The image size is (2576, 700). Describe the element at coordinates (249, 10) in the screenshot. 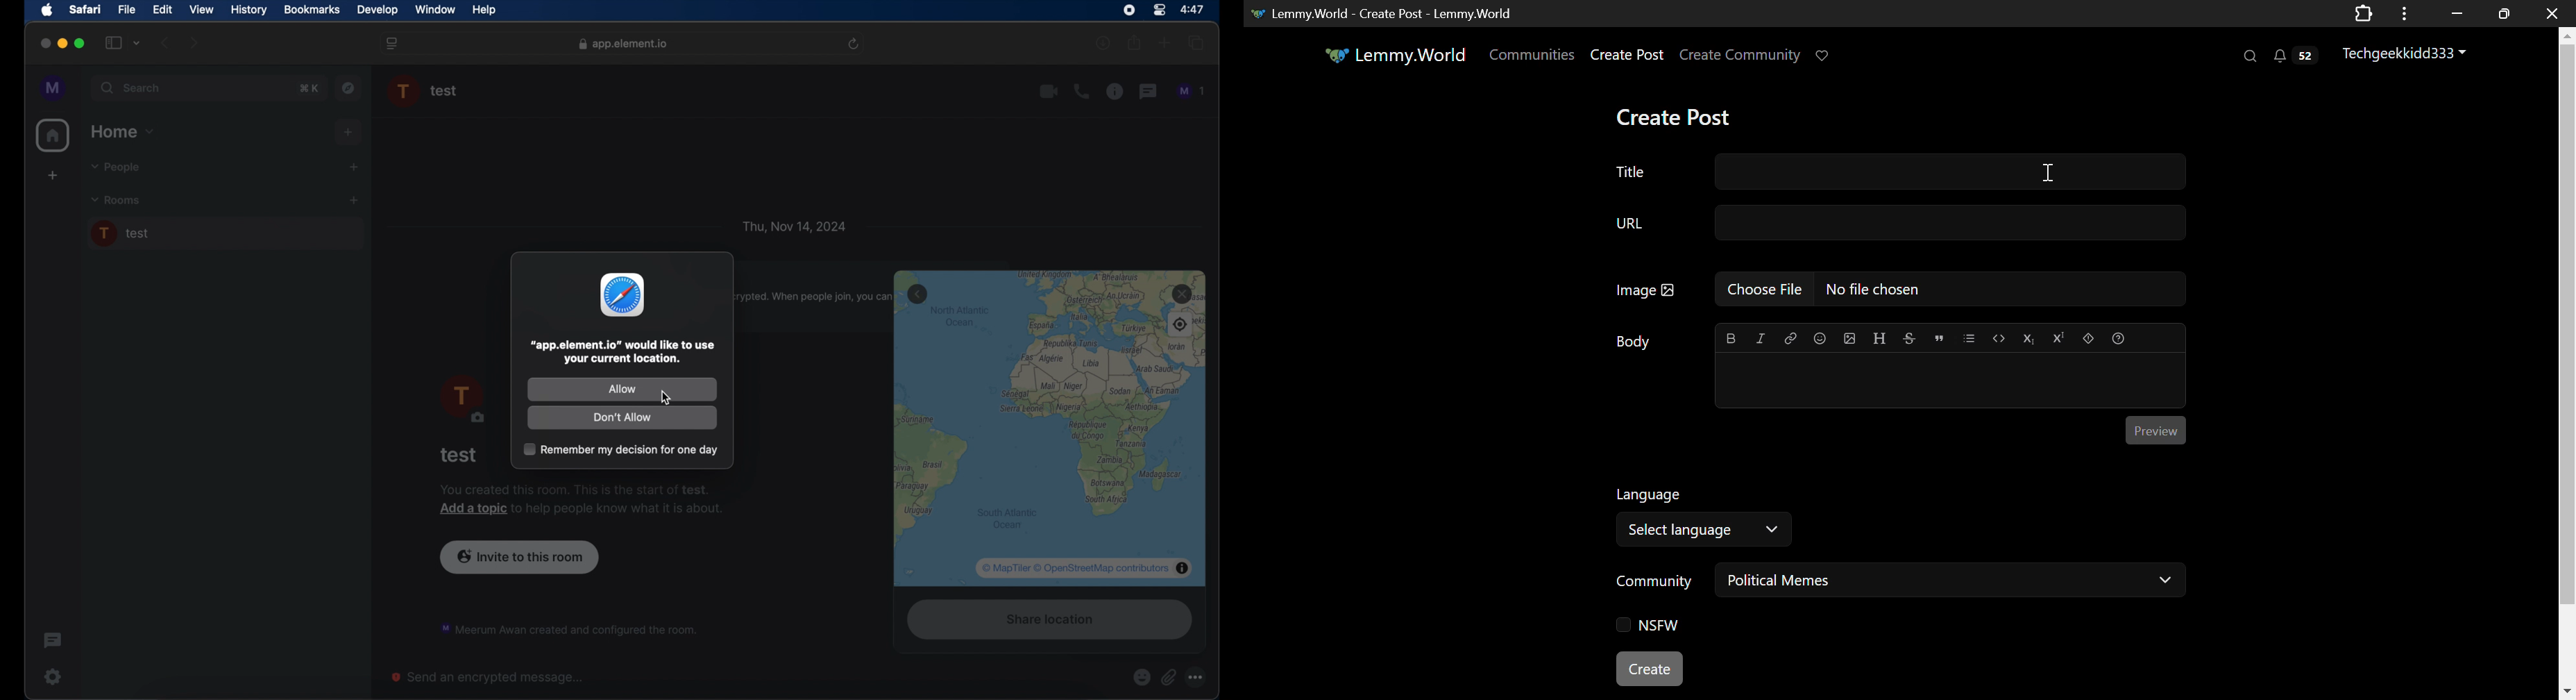

I see `history` at that location.